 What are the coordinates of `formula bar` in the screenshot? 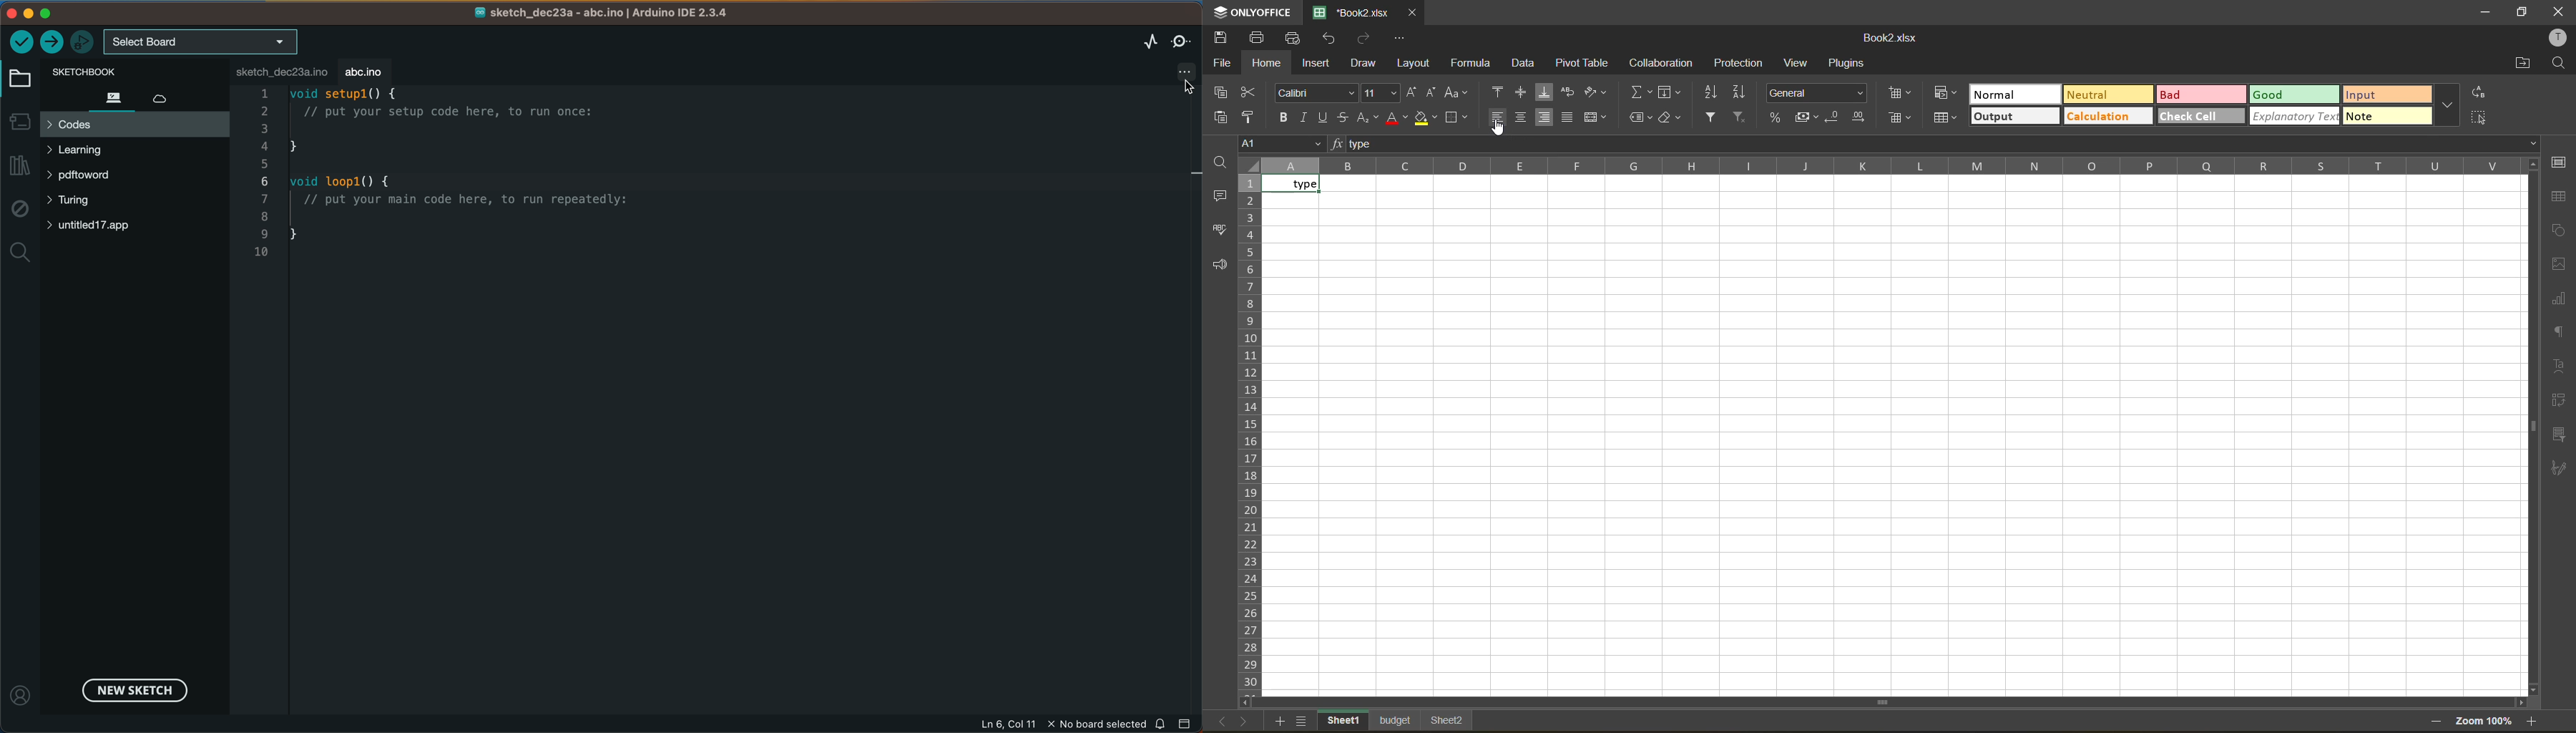 It's located at (1941, 145).